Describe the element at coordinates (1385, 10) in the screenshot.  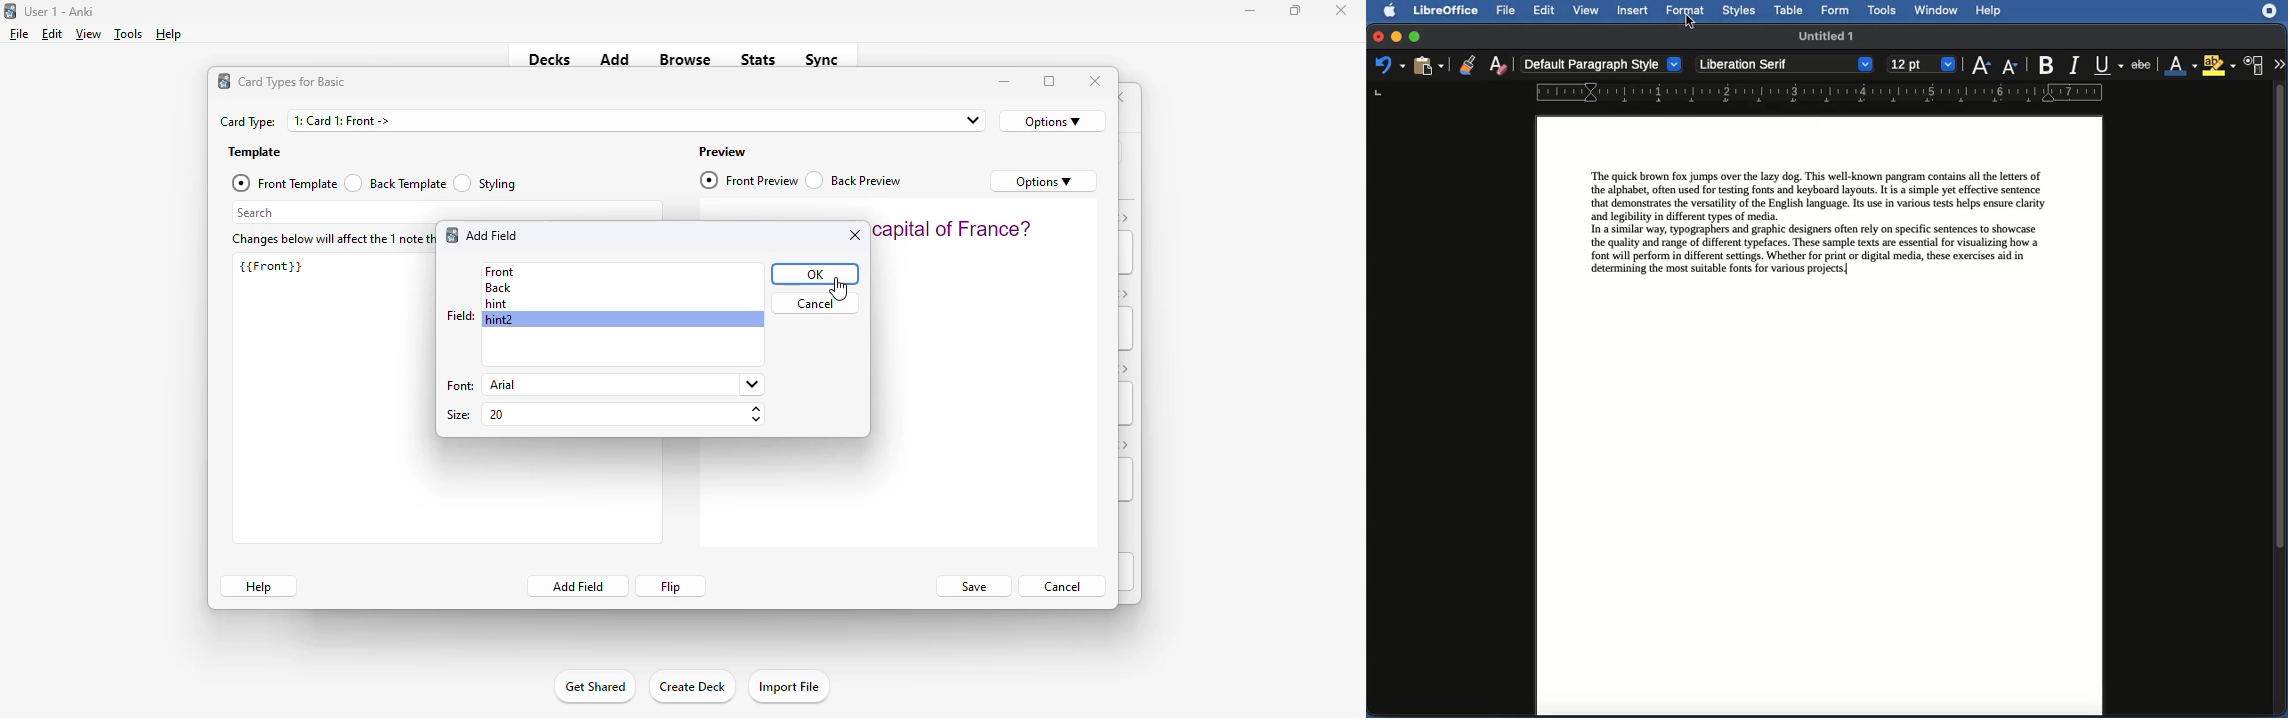
I see `Apple logo` at that location.